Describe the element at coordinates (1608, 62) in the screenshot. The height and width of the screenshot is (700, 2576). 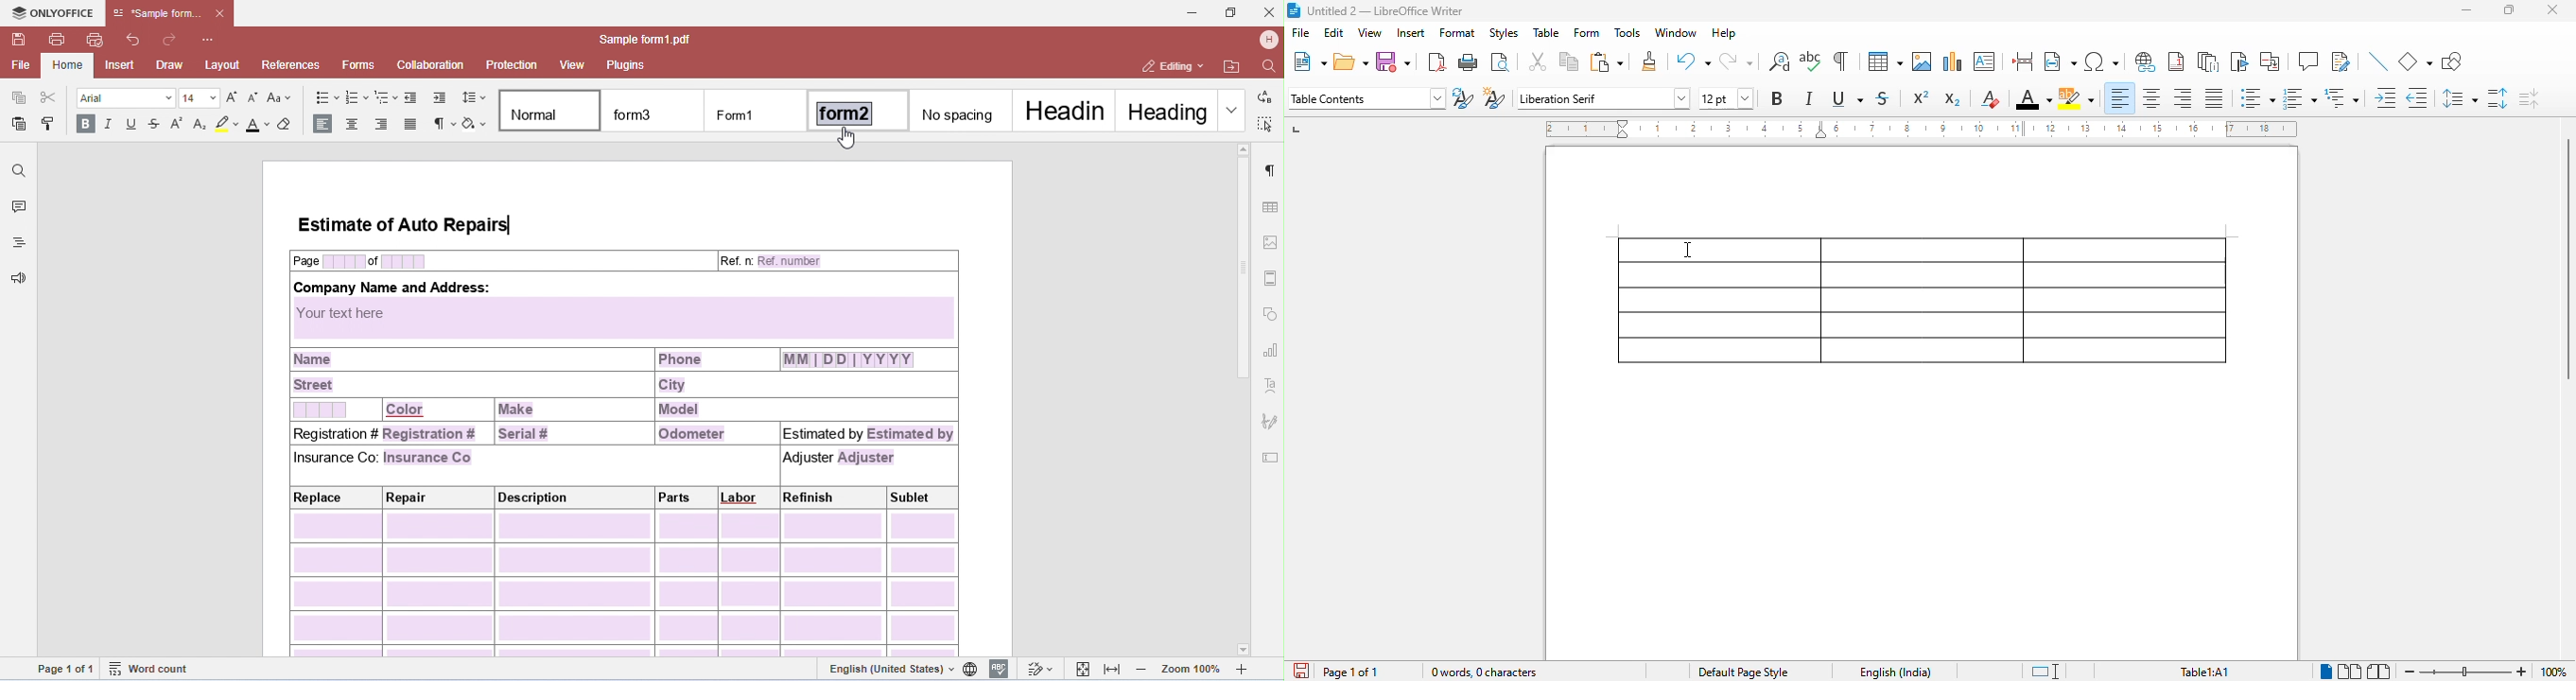
I see `paste` at that location.